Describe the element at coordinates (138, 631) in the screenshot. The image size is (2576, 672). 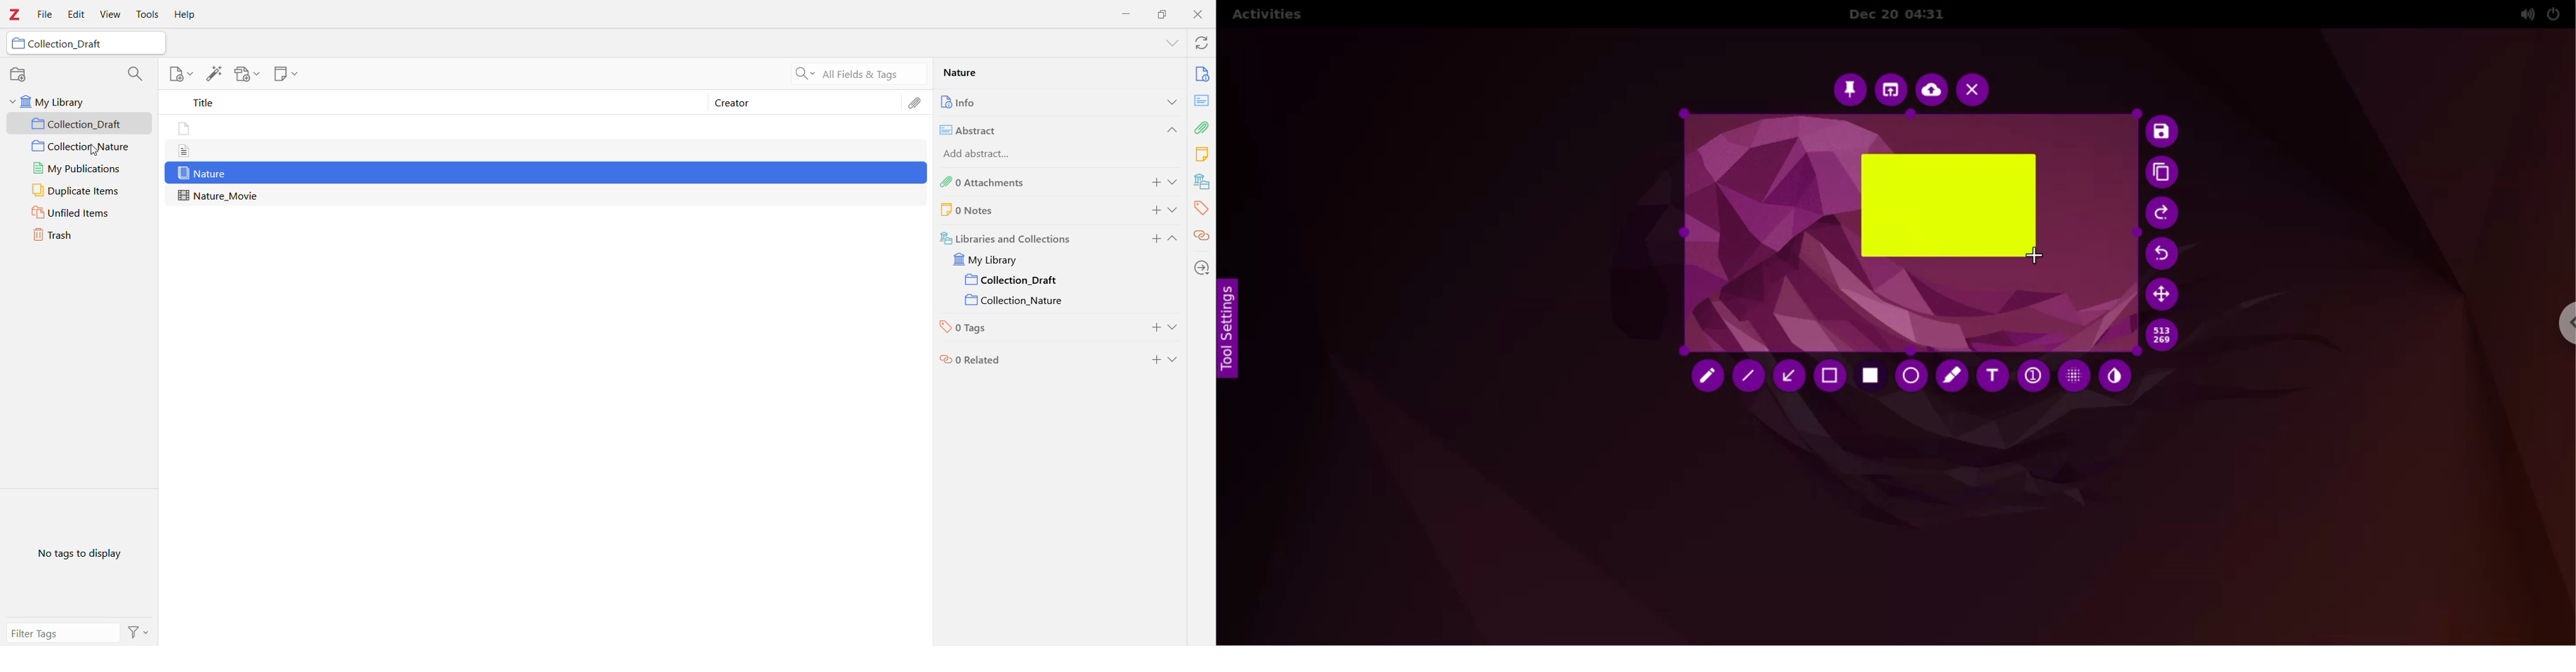
I see `Actions` at that location.